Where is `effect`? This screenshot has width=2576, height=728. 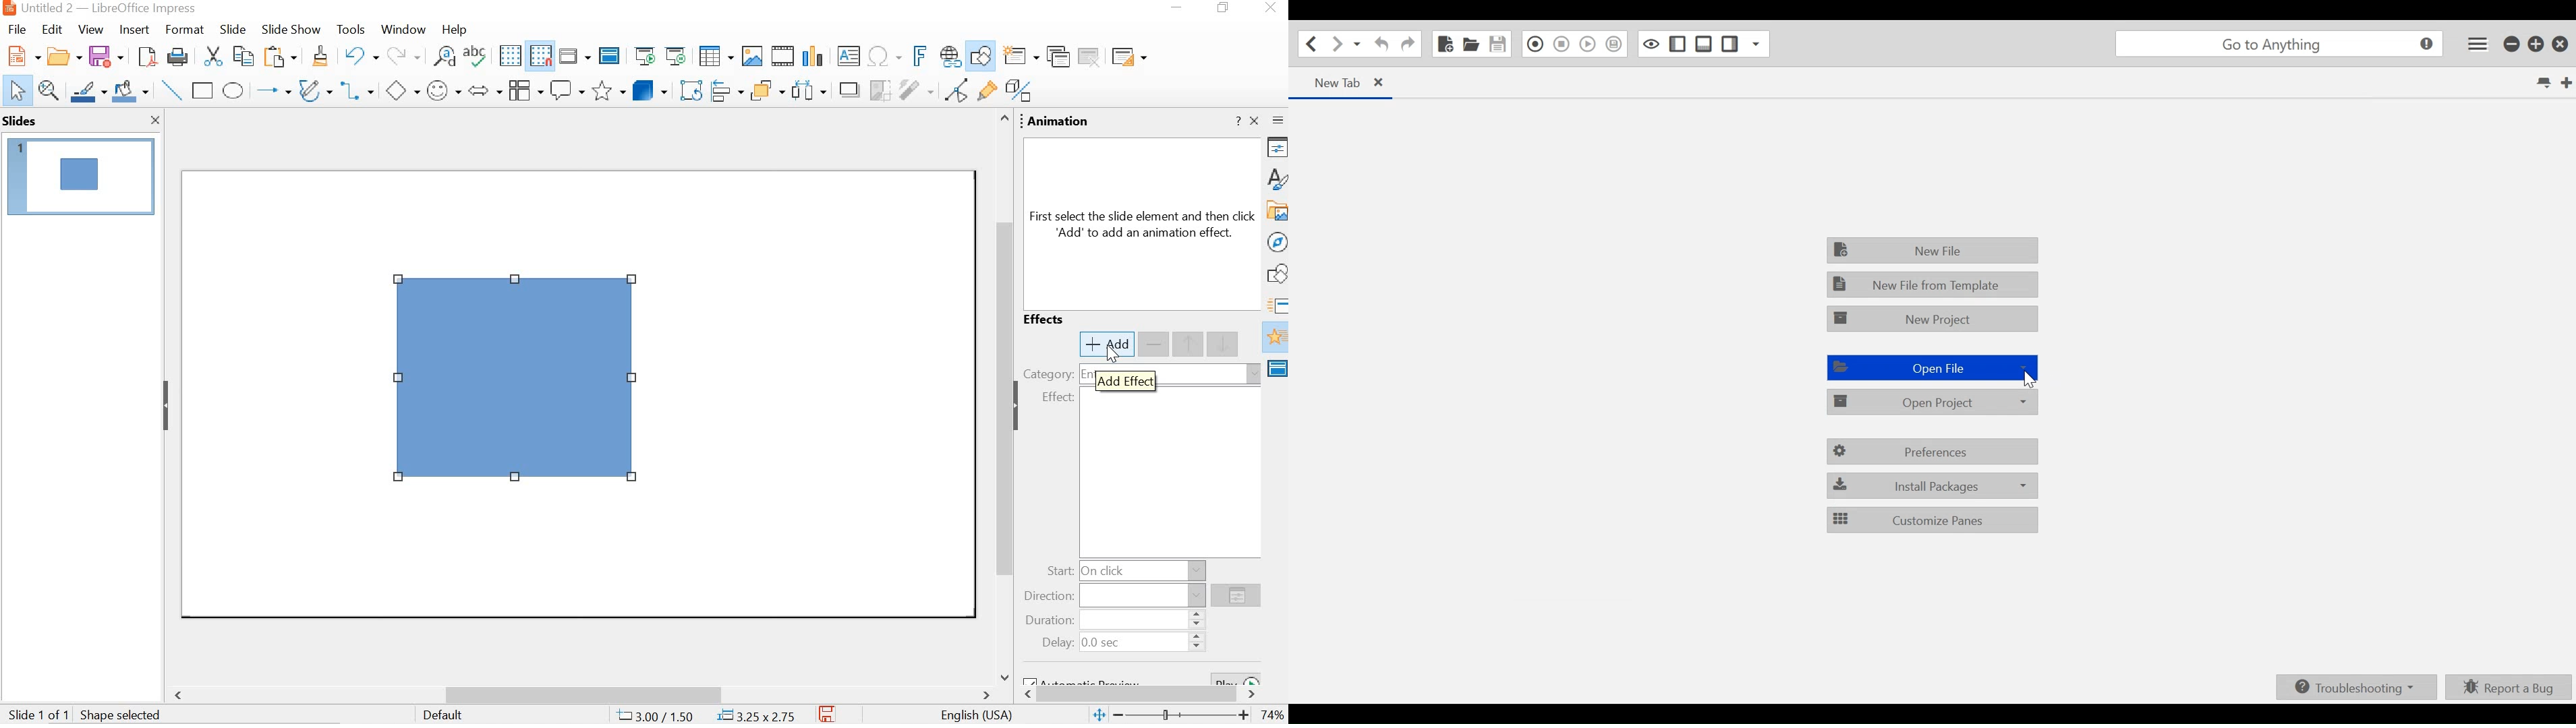 effect is located at coordinates (1064, 398).